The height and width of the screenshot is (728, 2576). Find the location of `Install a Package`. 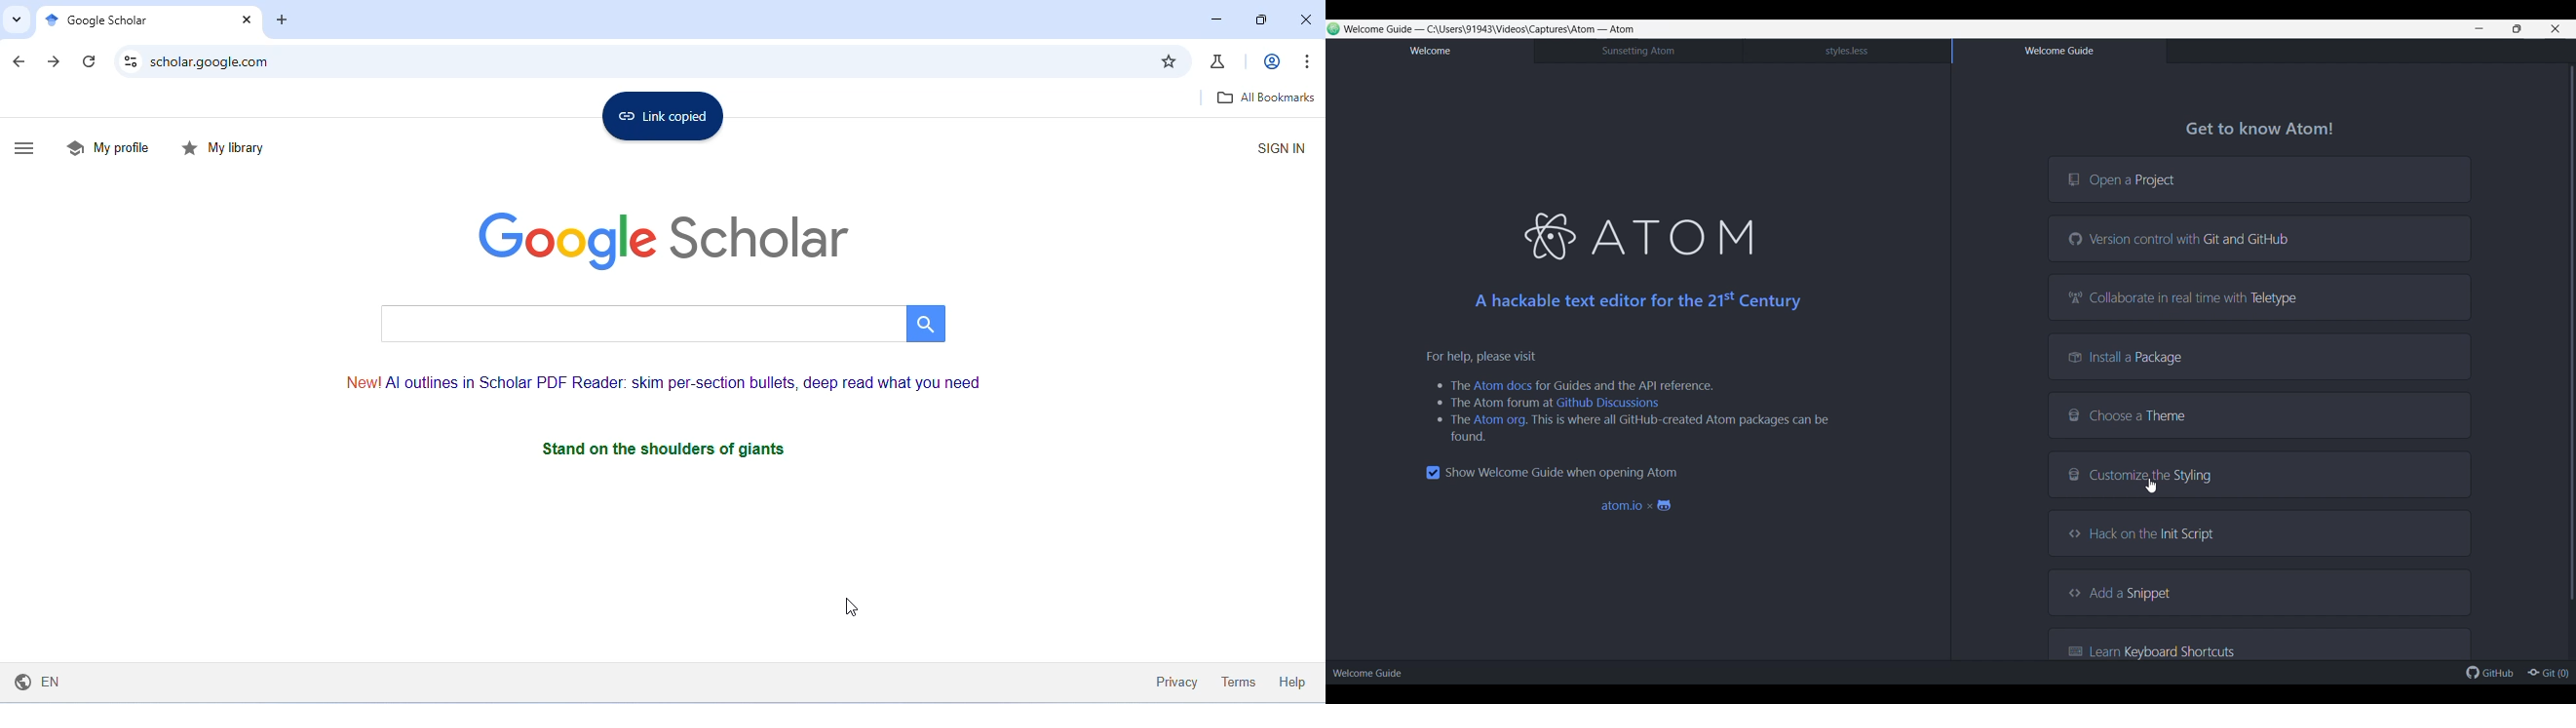

Install a Package is located at coordinates (2260, 356).